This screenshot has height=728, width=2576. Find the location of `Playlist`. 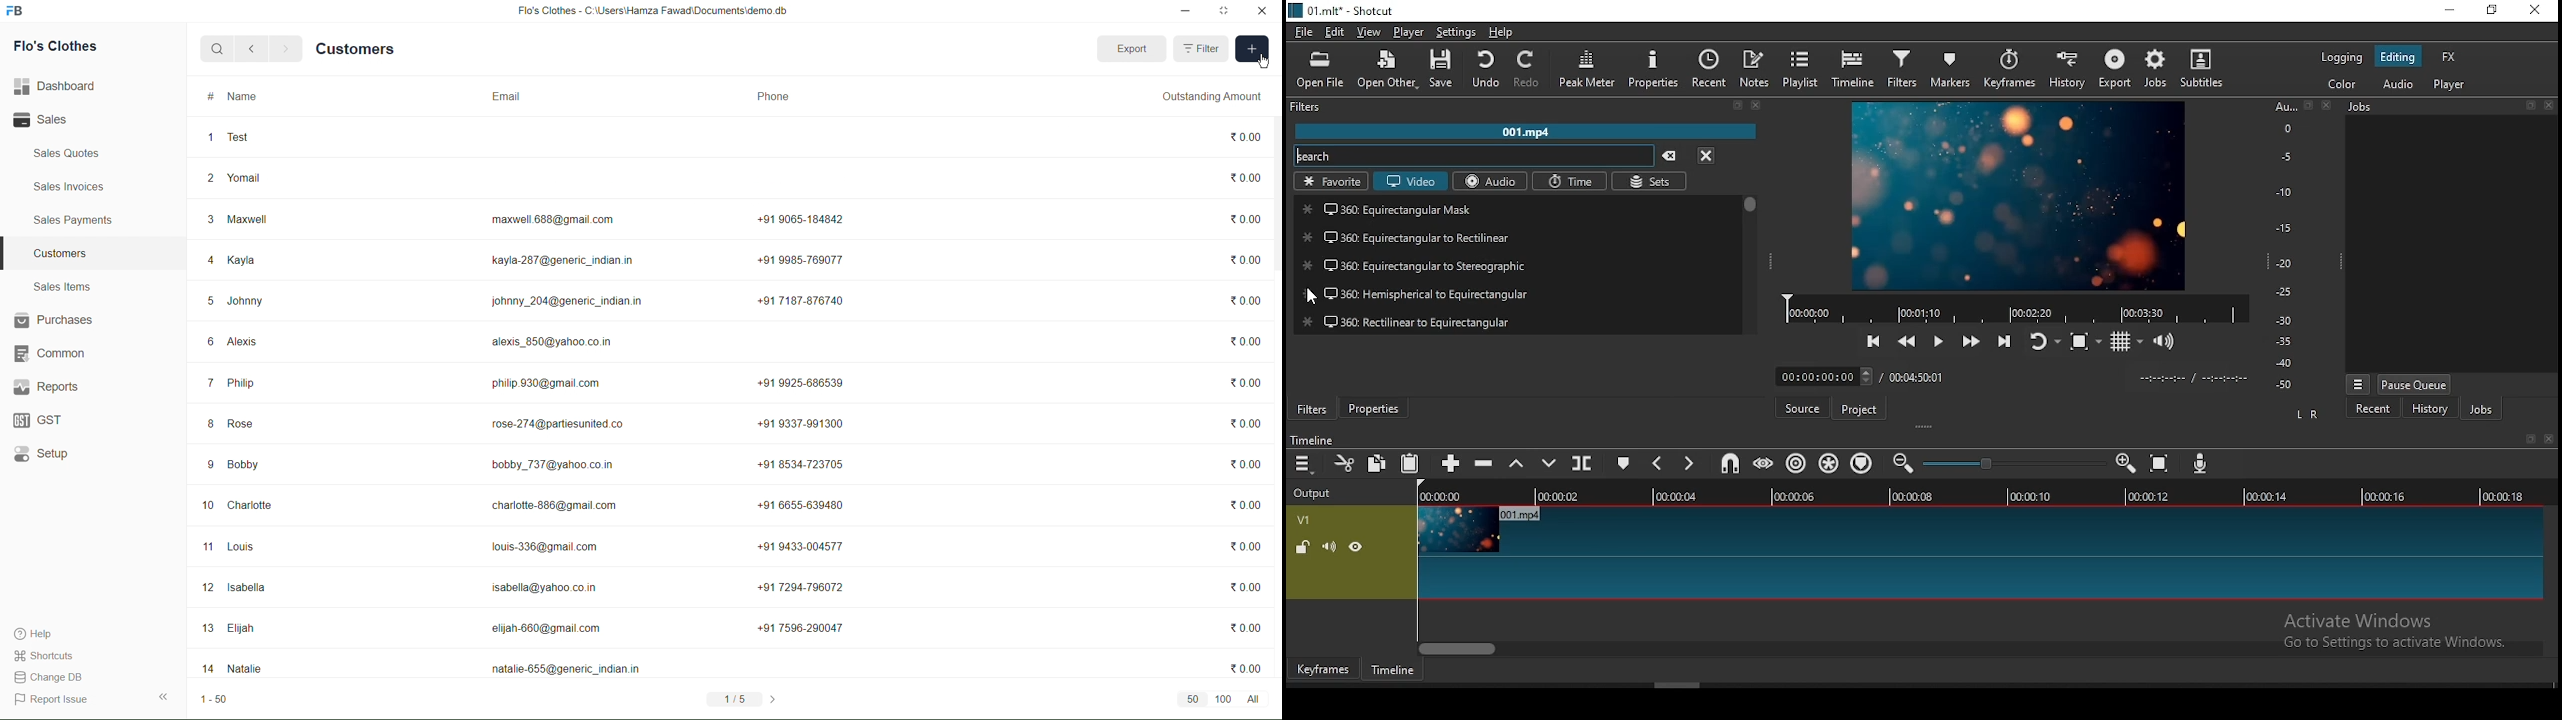

Playlist is located at coordinates (1797, 70).